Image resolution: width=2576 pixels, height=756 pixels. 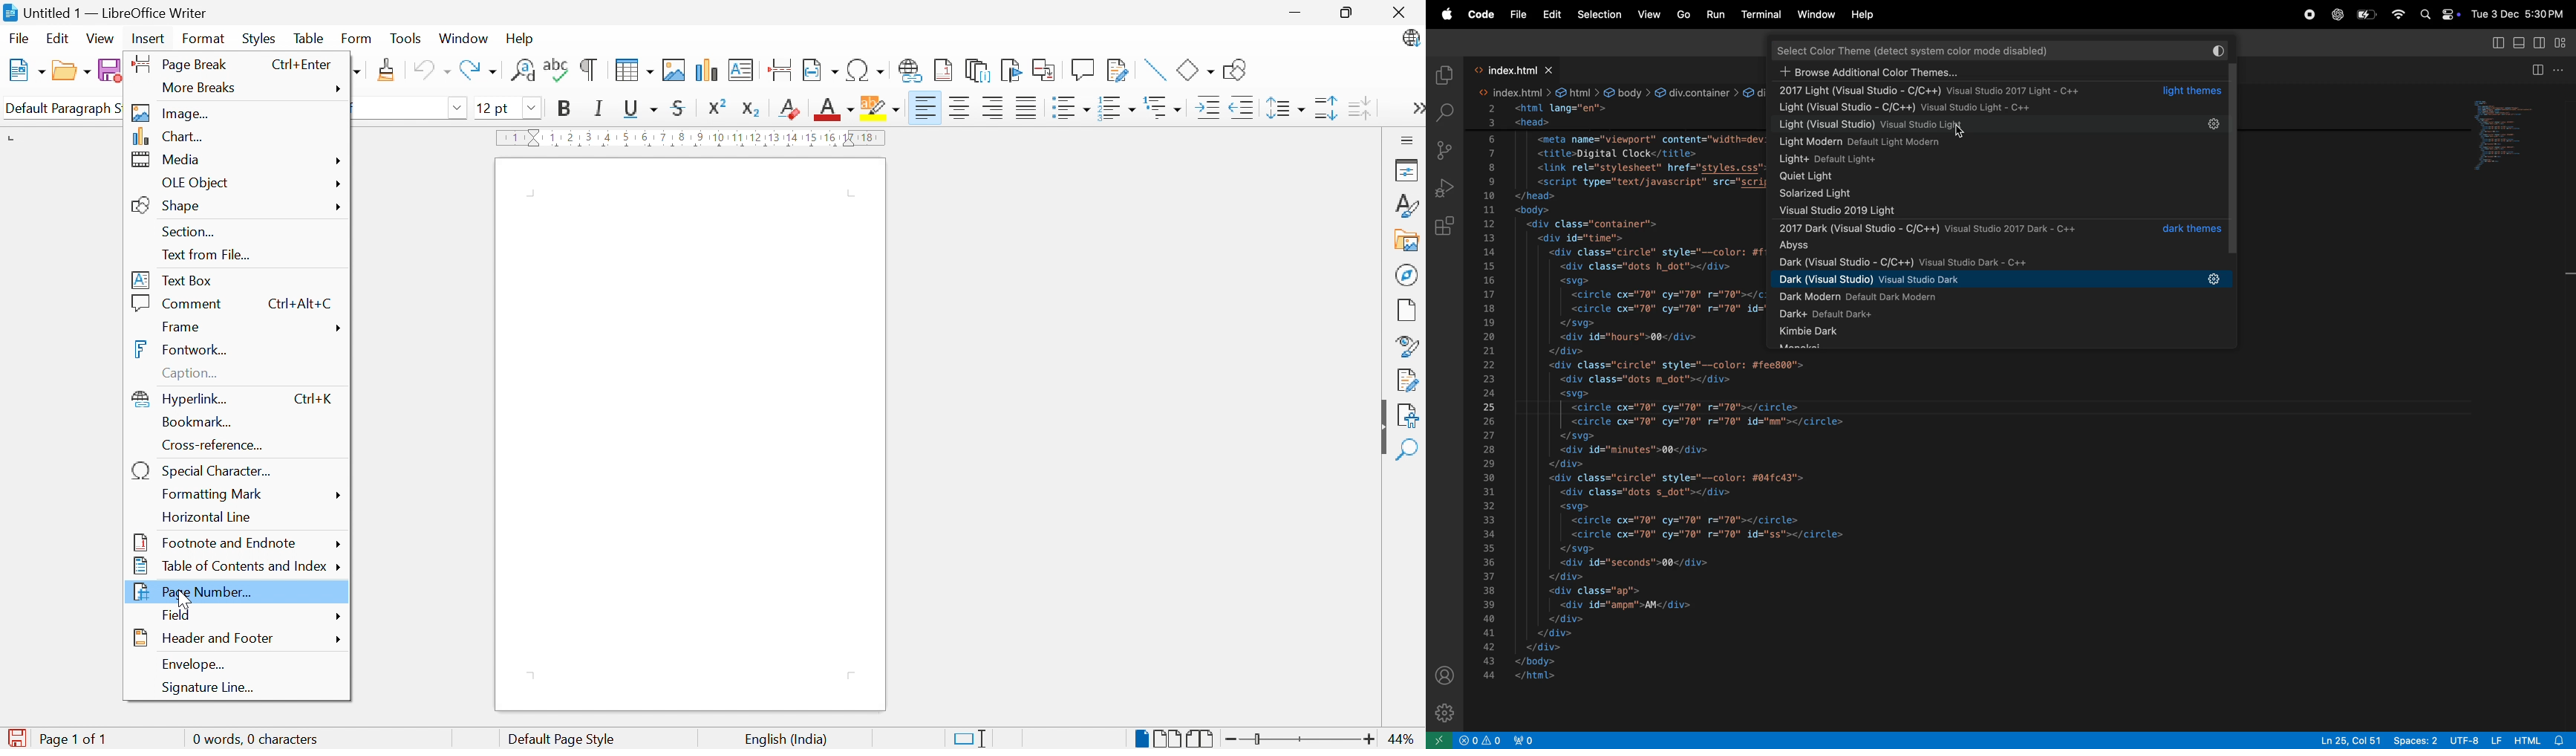 What do you see at coordinates (1865, 13) in the screenshot?
I see `help` at bounding box center [1865, 13].